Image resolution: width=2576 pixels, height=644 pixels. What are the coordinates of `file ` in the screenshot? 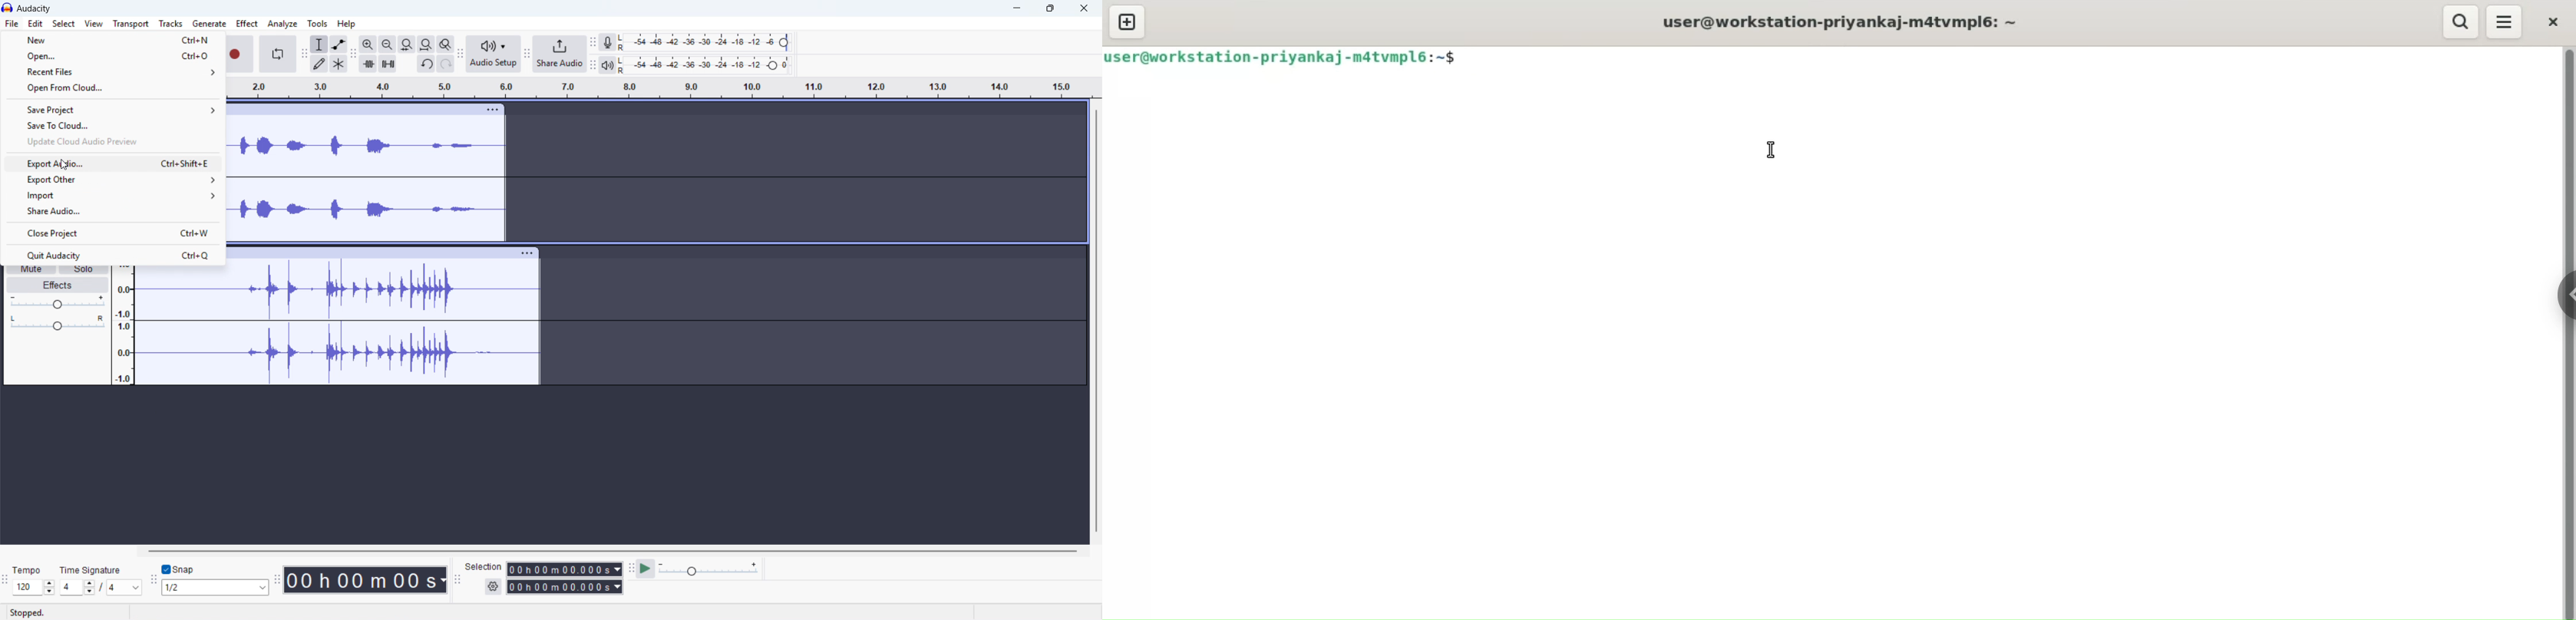 It's located at (12, 24).